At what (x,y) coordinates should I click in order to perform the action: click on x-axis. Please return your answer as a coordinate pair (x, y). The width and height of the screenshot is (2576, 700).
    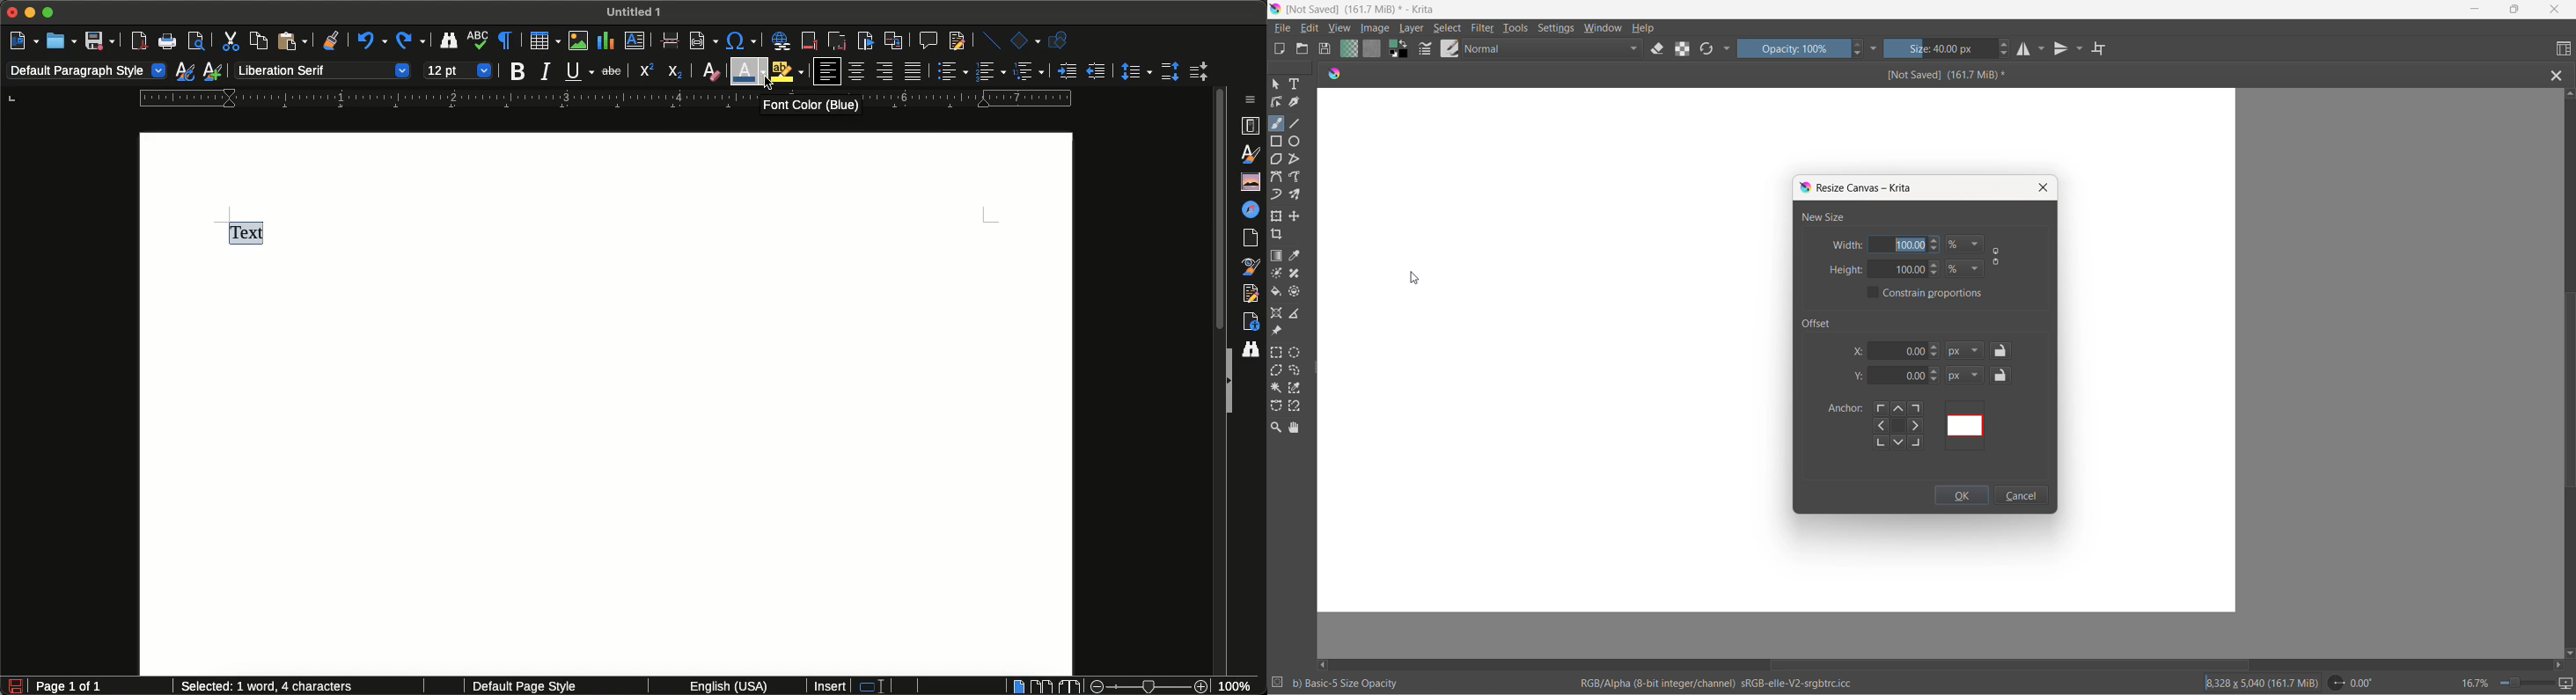
    Looking at the image, I should click on (1859, 350).